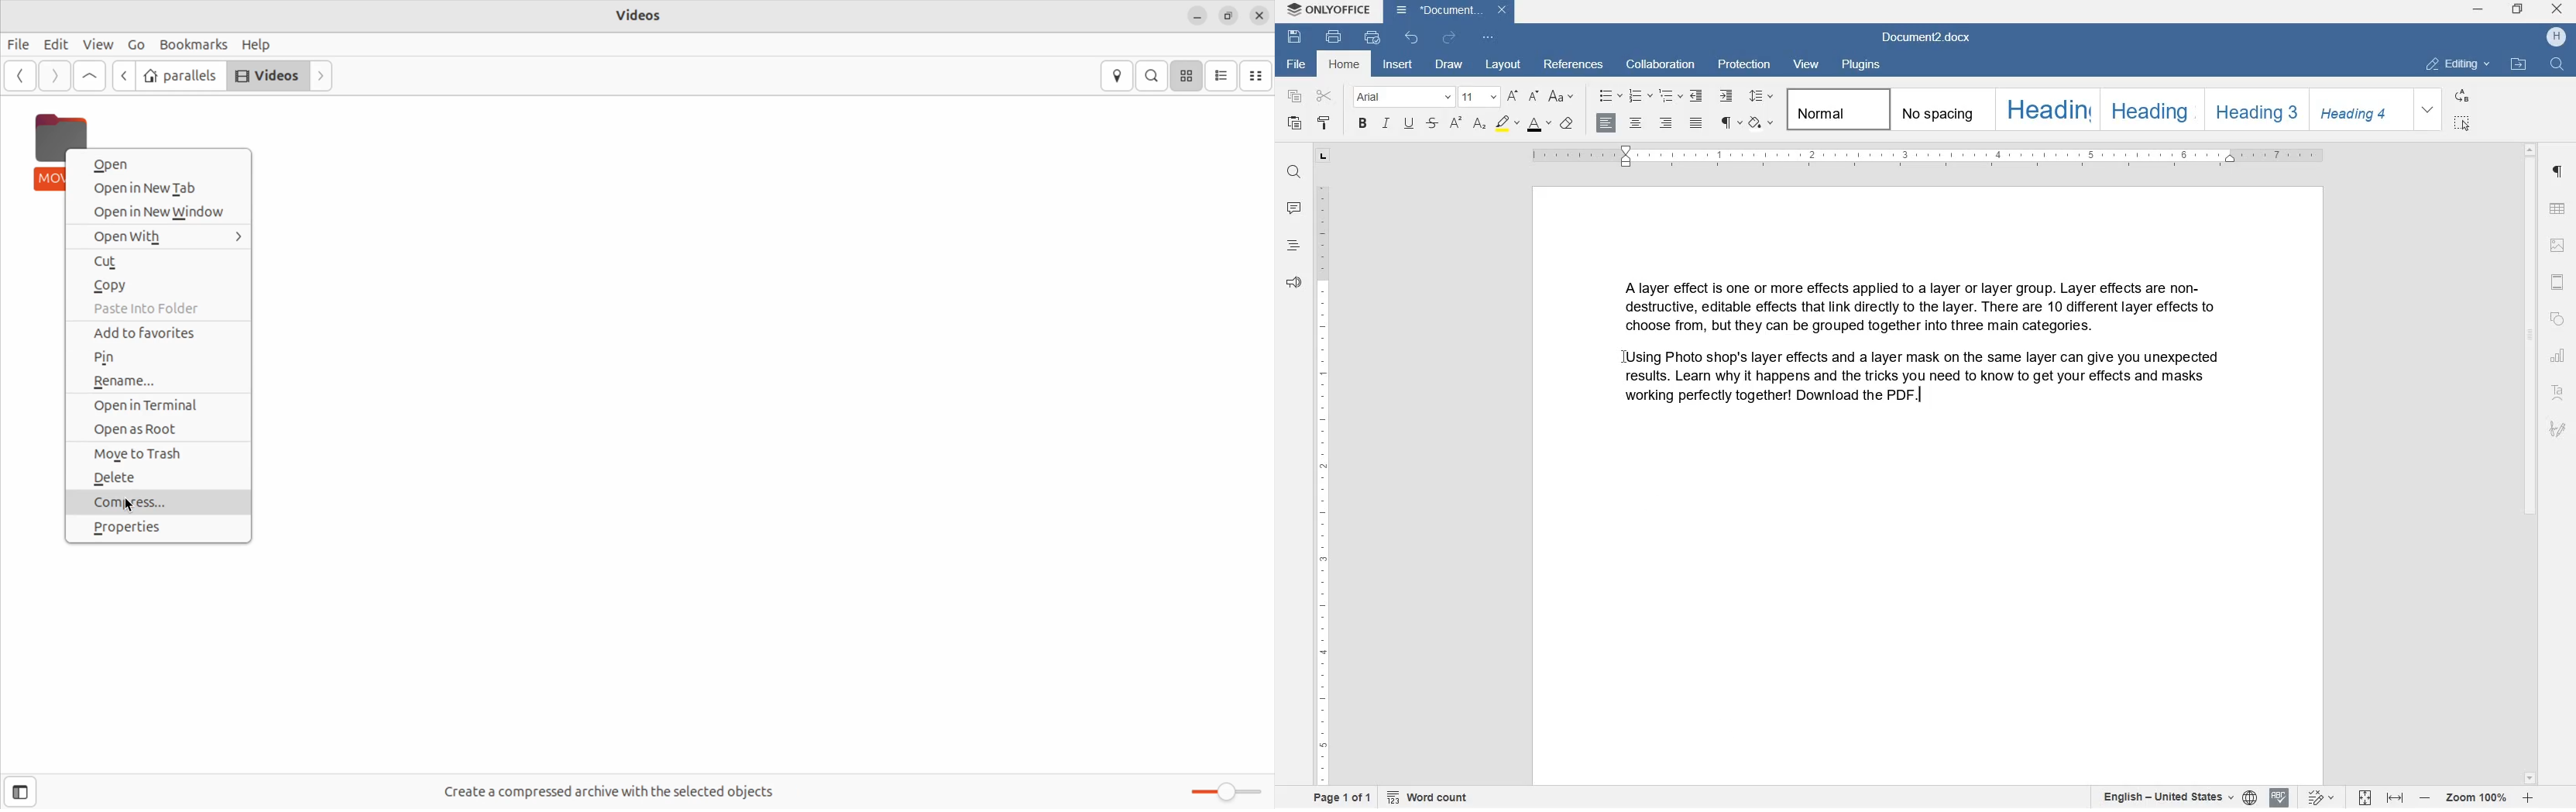  What do you see at coordinates (1297, 125) in the screenshot?
I see `PASTE` at bounding box center [1297, 125].